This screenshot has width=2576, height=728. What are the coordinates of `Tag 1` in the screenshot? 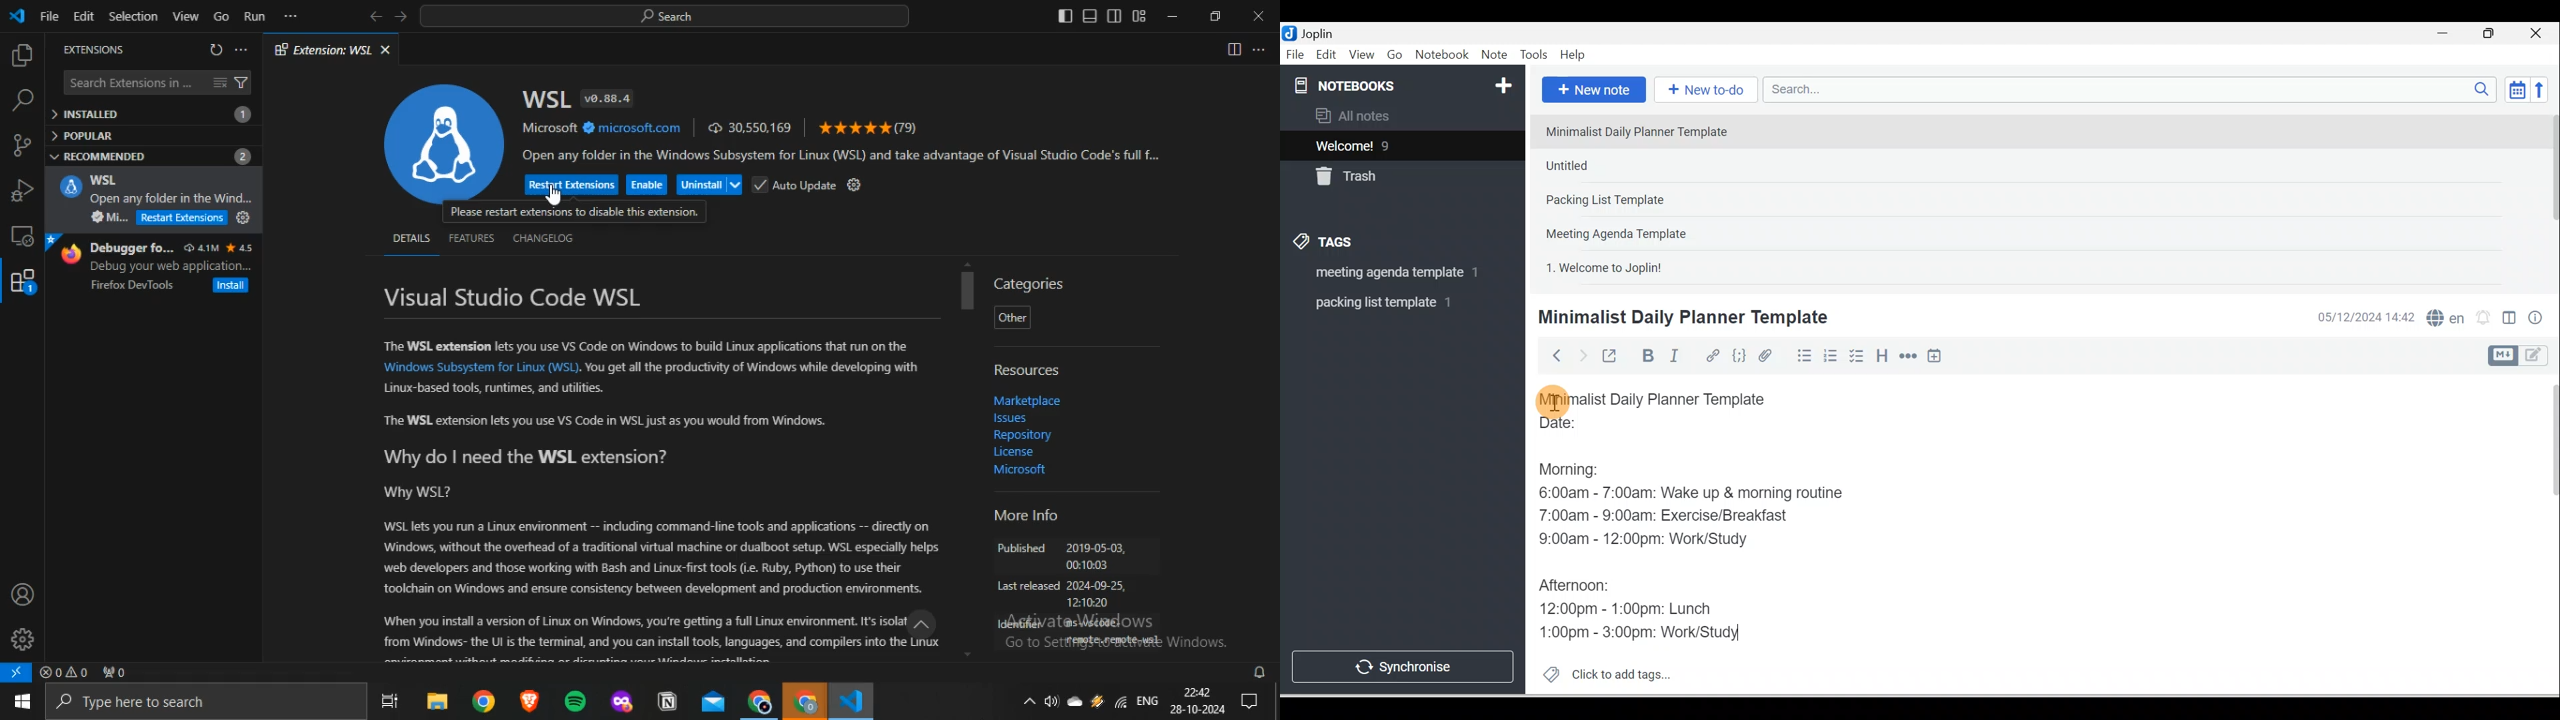 It's located at (1385, 273).